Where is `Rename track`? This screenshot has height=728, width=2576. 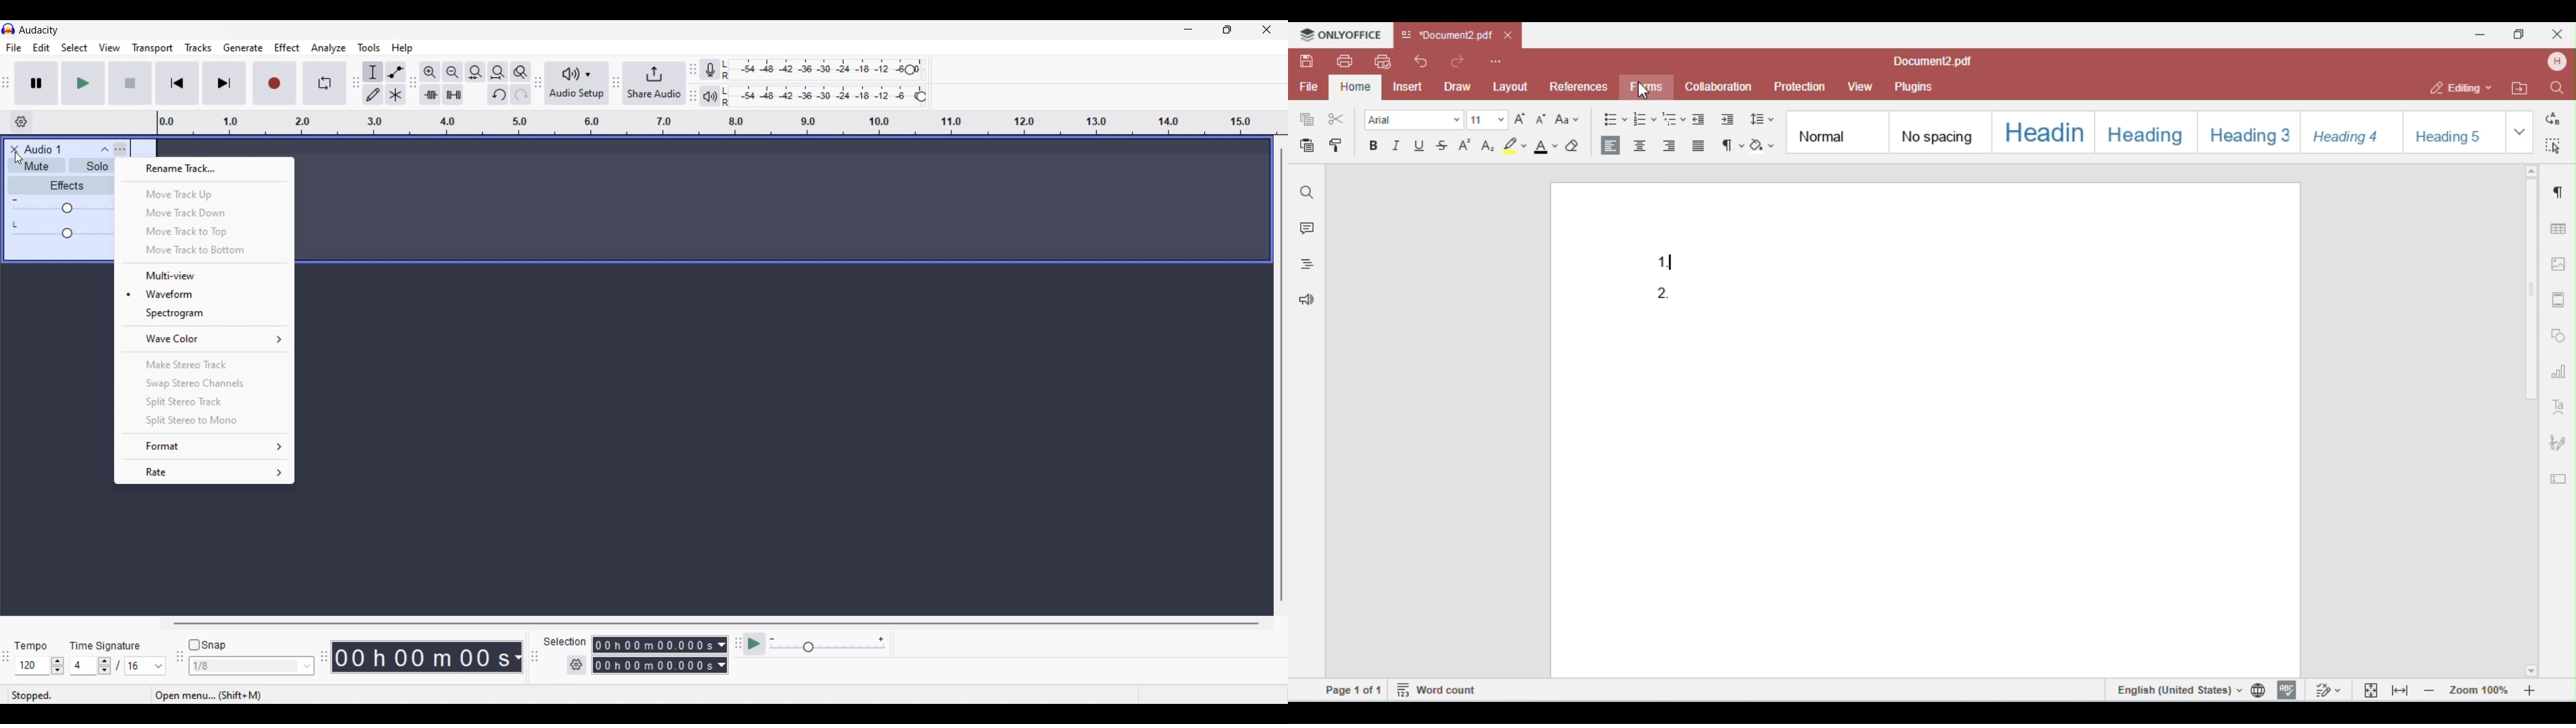 Rename track is located at coordinates (205, 169).